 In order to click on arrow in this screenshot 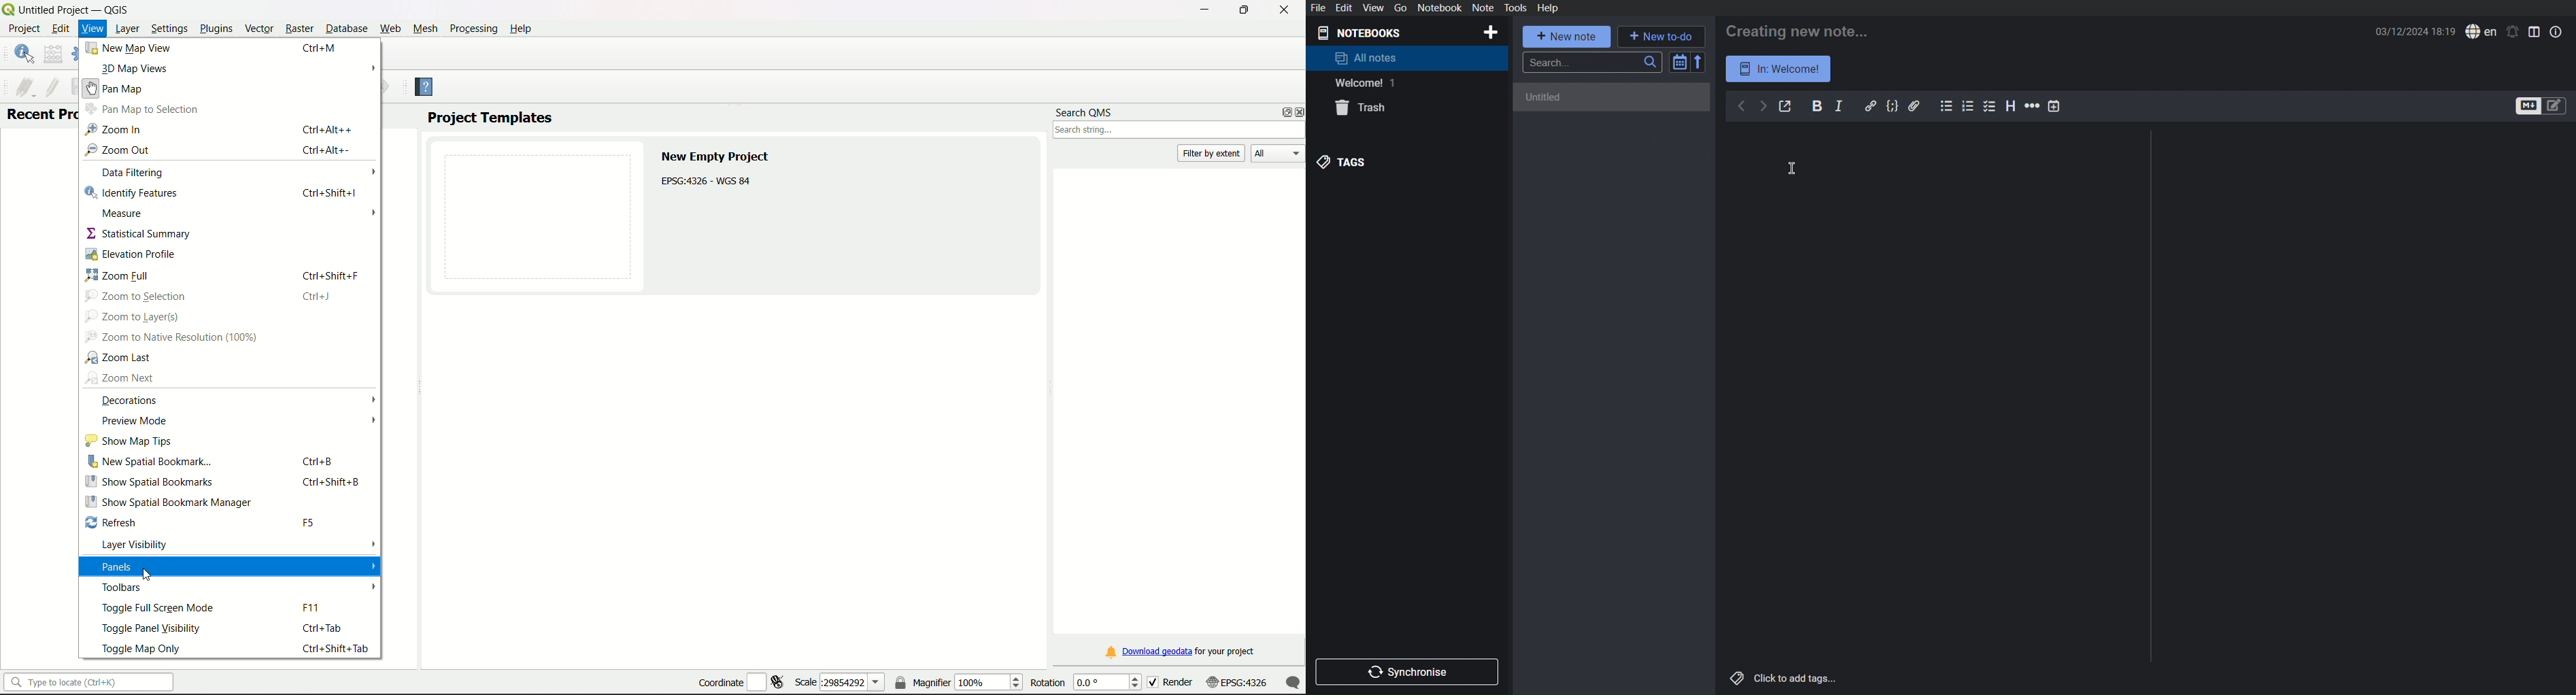, I will do `click(371, 399)`.